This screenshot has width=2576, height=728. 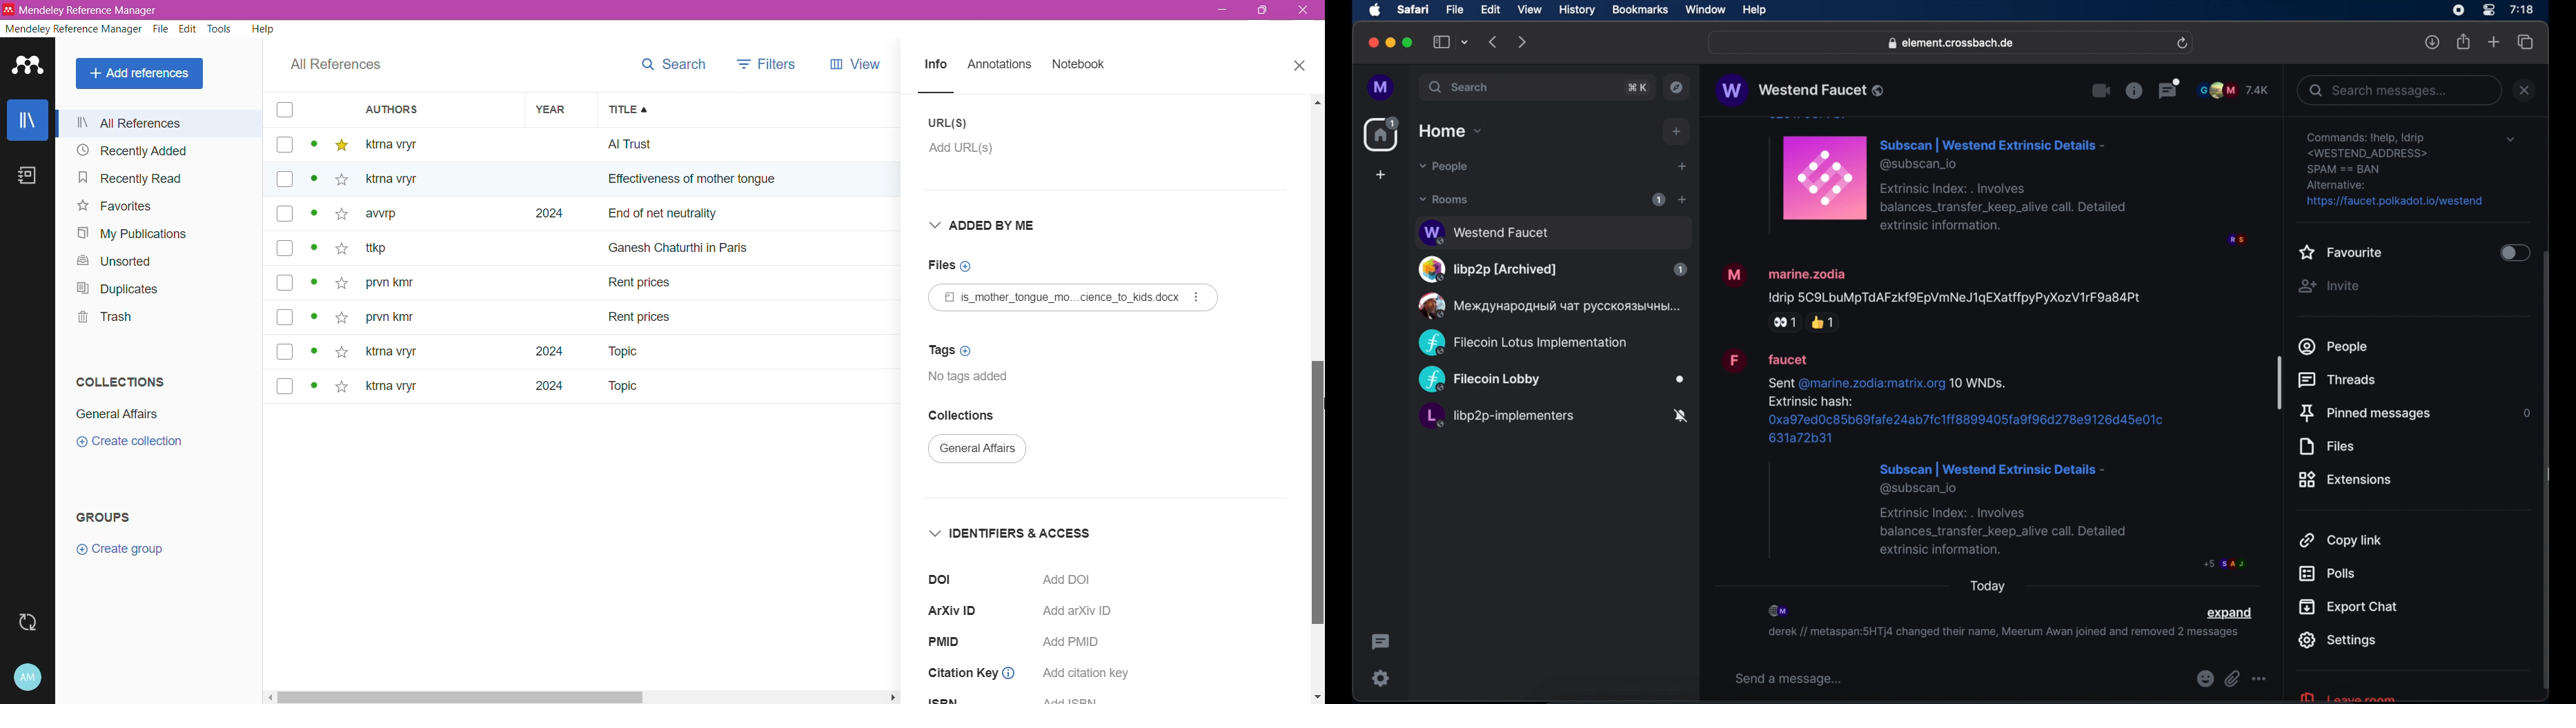 I want to click on Trash, so click(x=102, y=317).